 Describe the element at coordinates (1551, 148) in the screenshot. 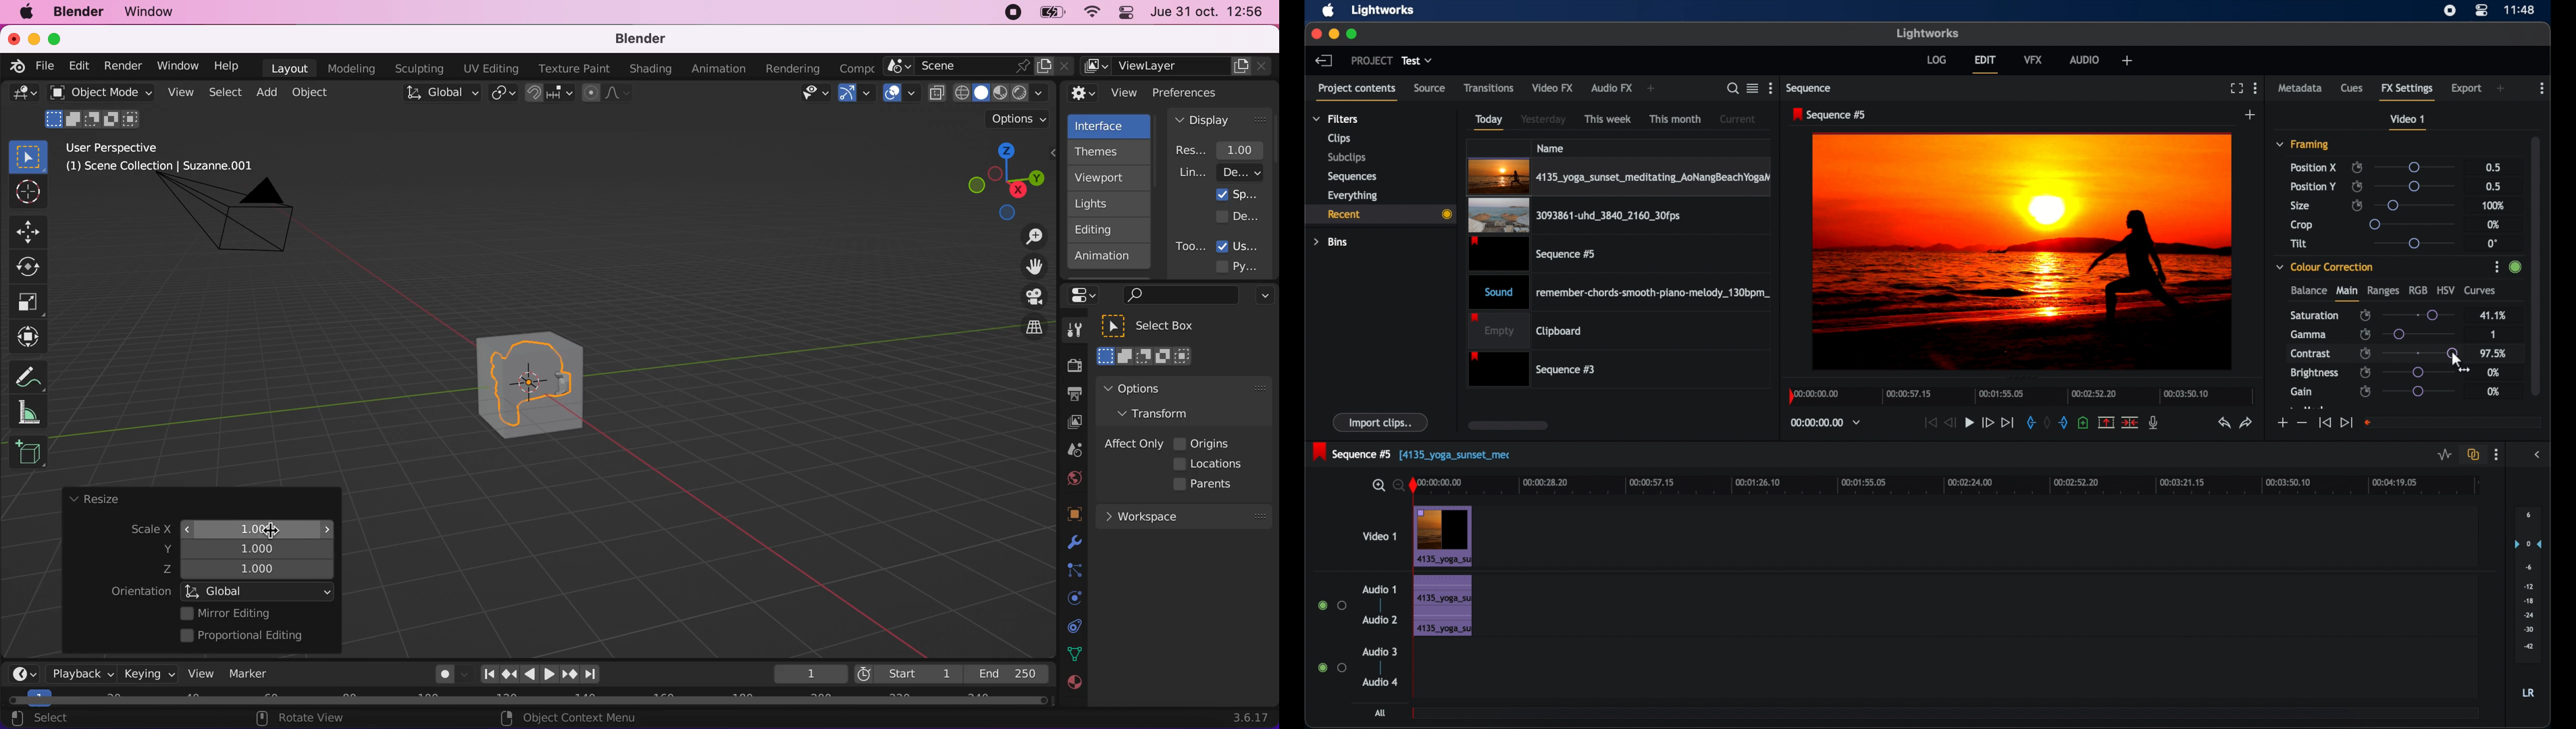

I see `name` at that location.